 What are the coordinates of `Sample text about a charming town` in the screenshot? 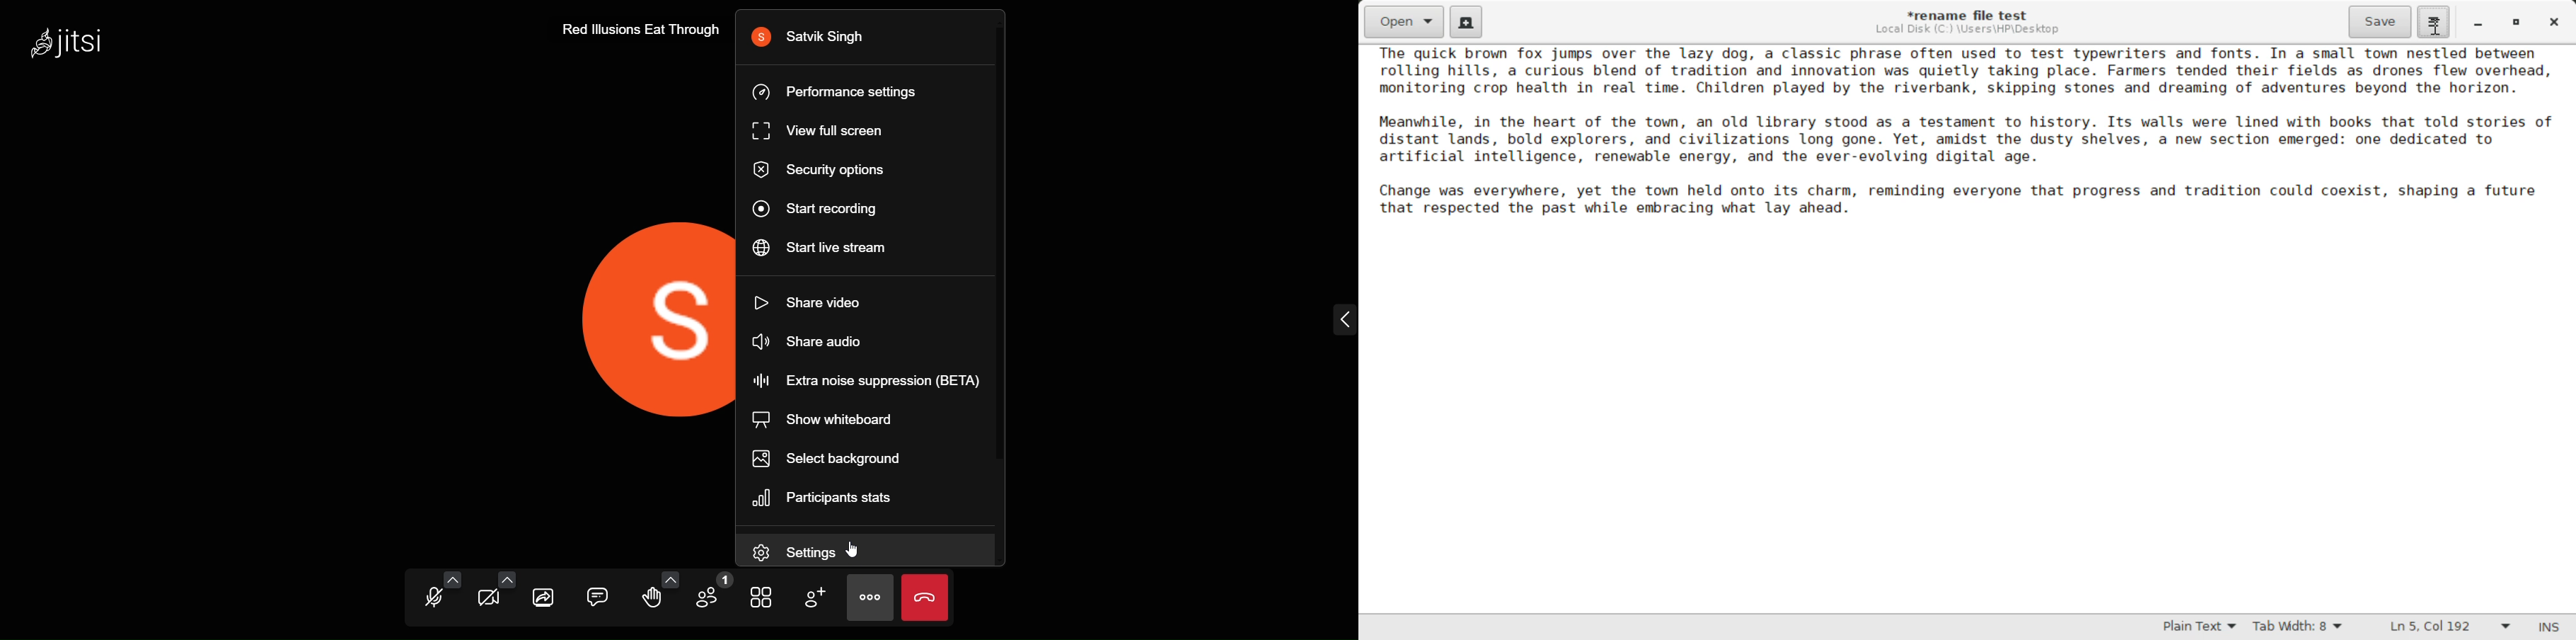 It's located at (1968, 137).